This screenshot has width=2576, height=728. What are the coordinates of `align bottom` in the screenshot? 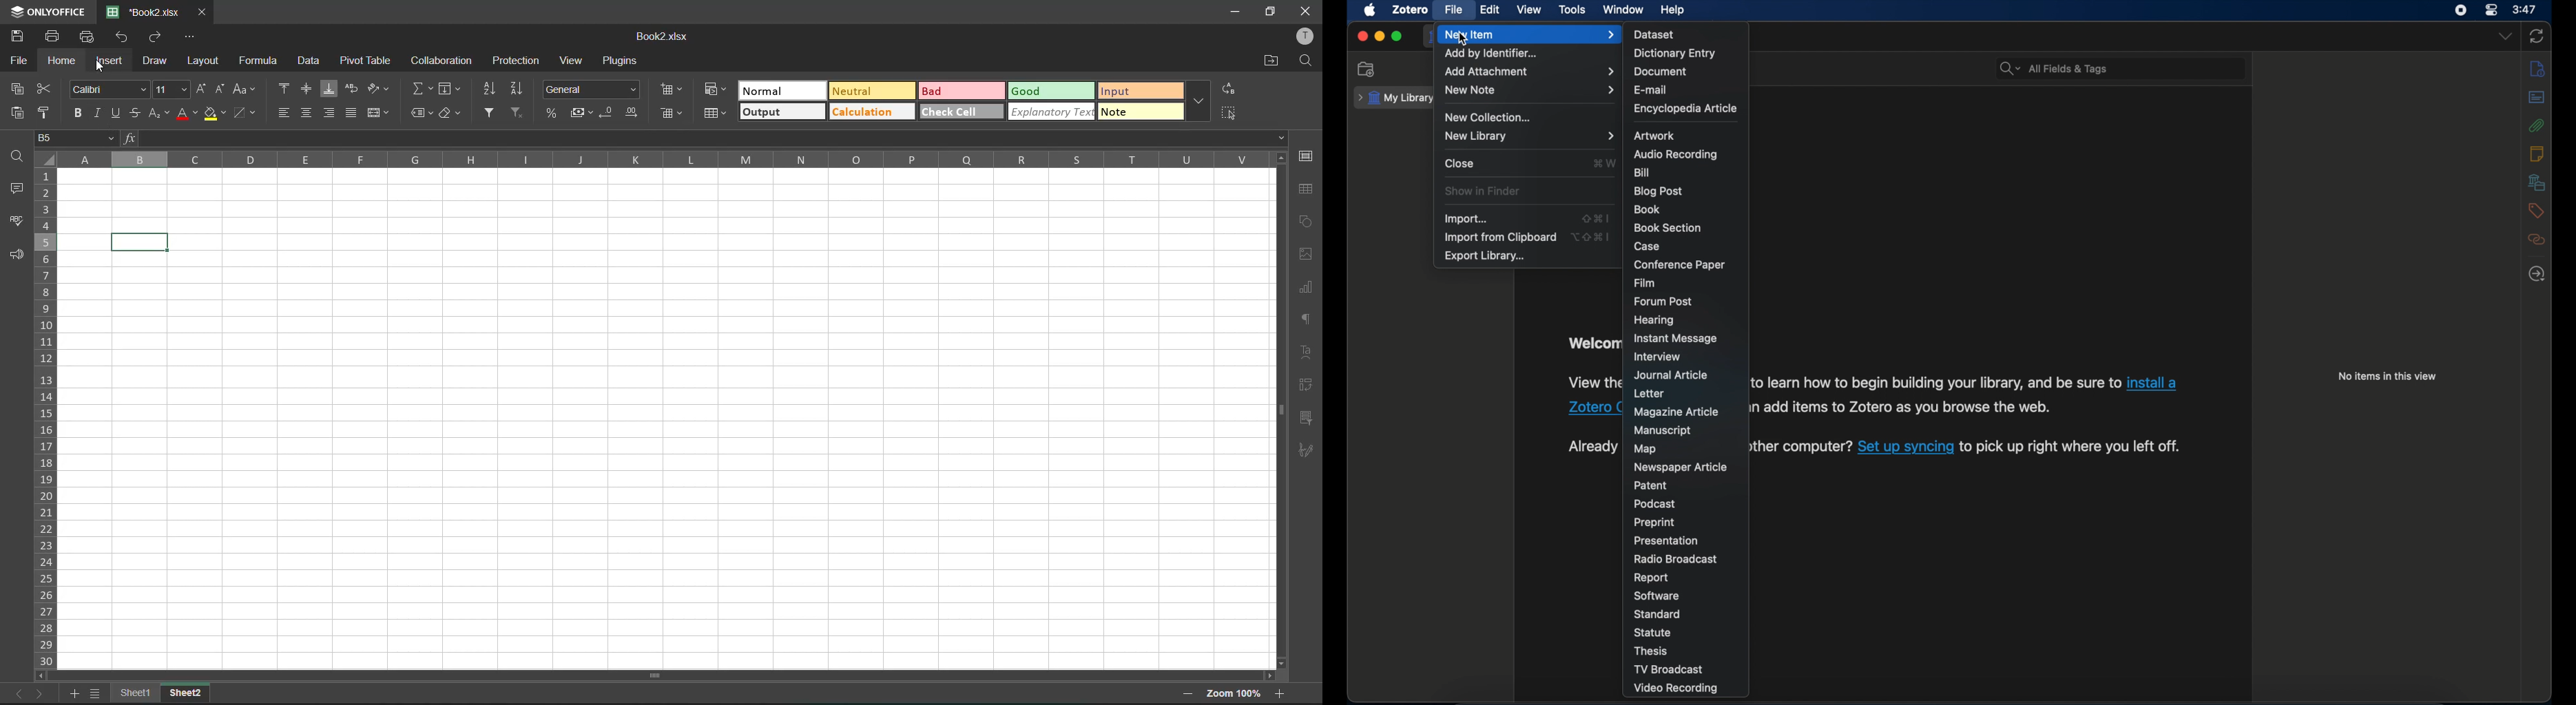 It's located at (327, 87).